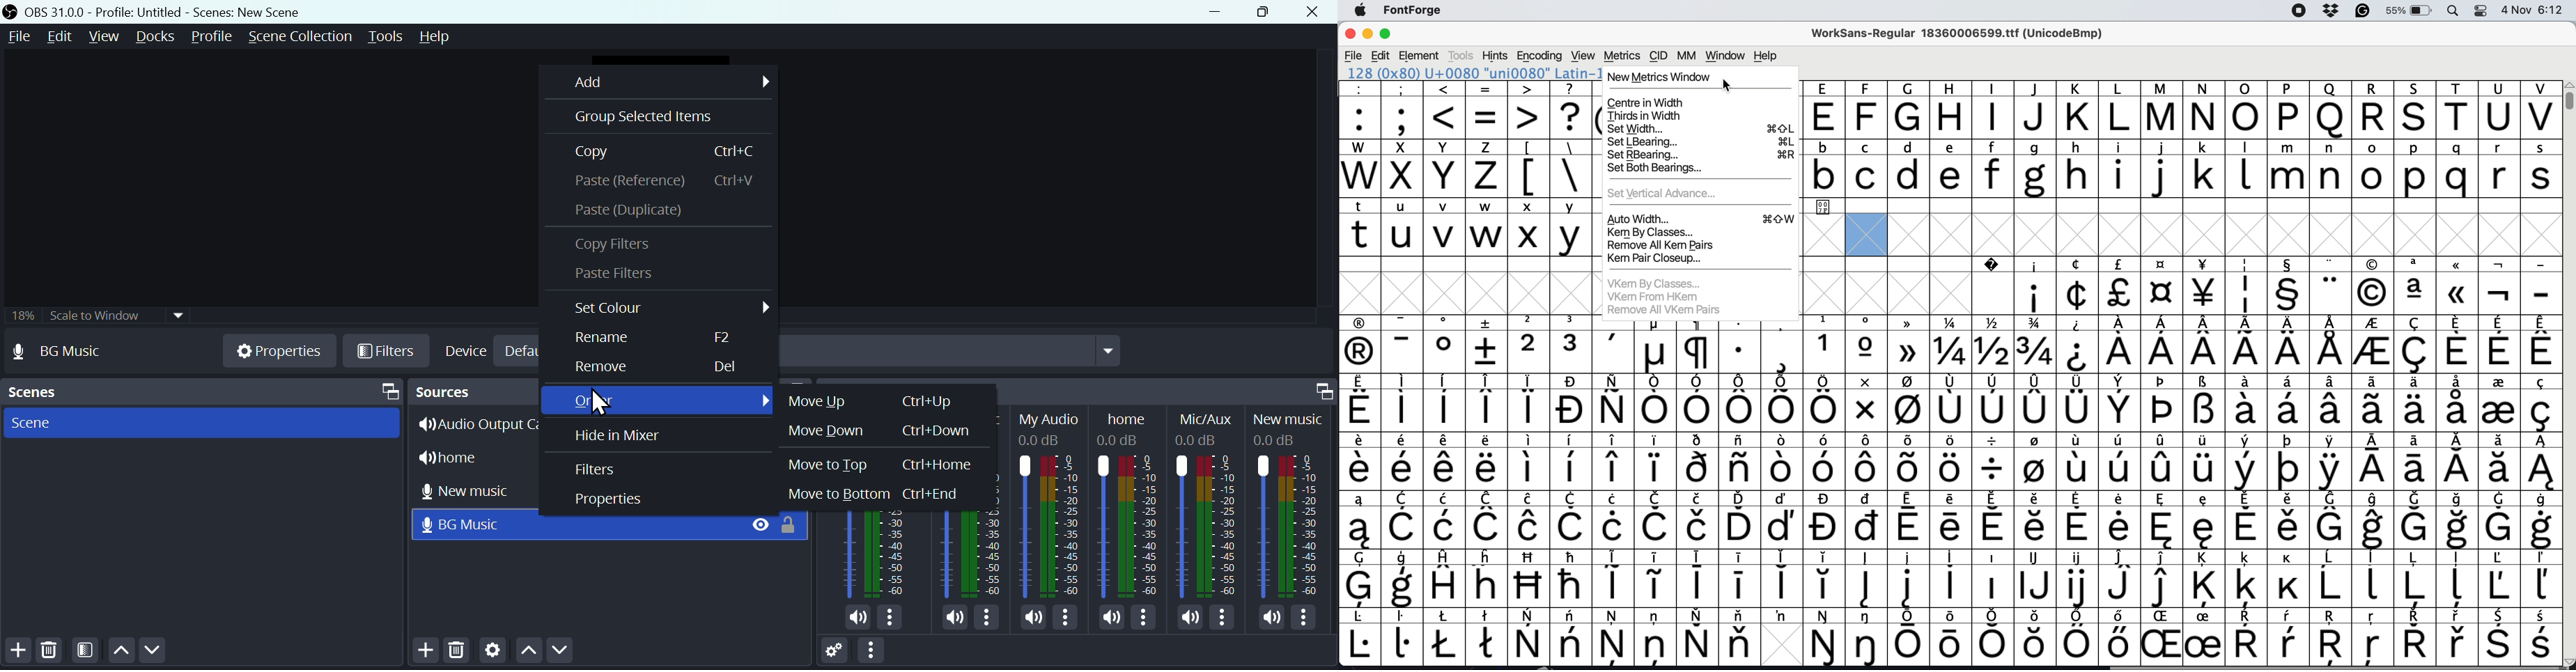 The image size is (2576, 672). What do you see at coordinates (614, 242) in the screenshot?
I see `Copy filter` at bounding box center [614, 242].